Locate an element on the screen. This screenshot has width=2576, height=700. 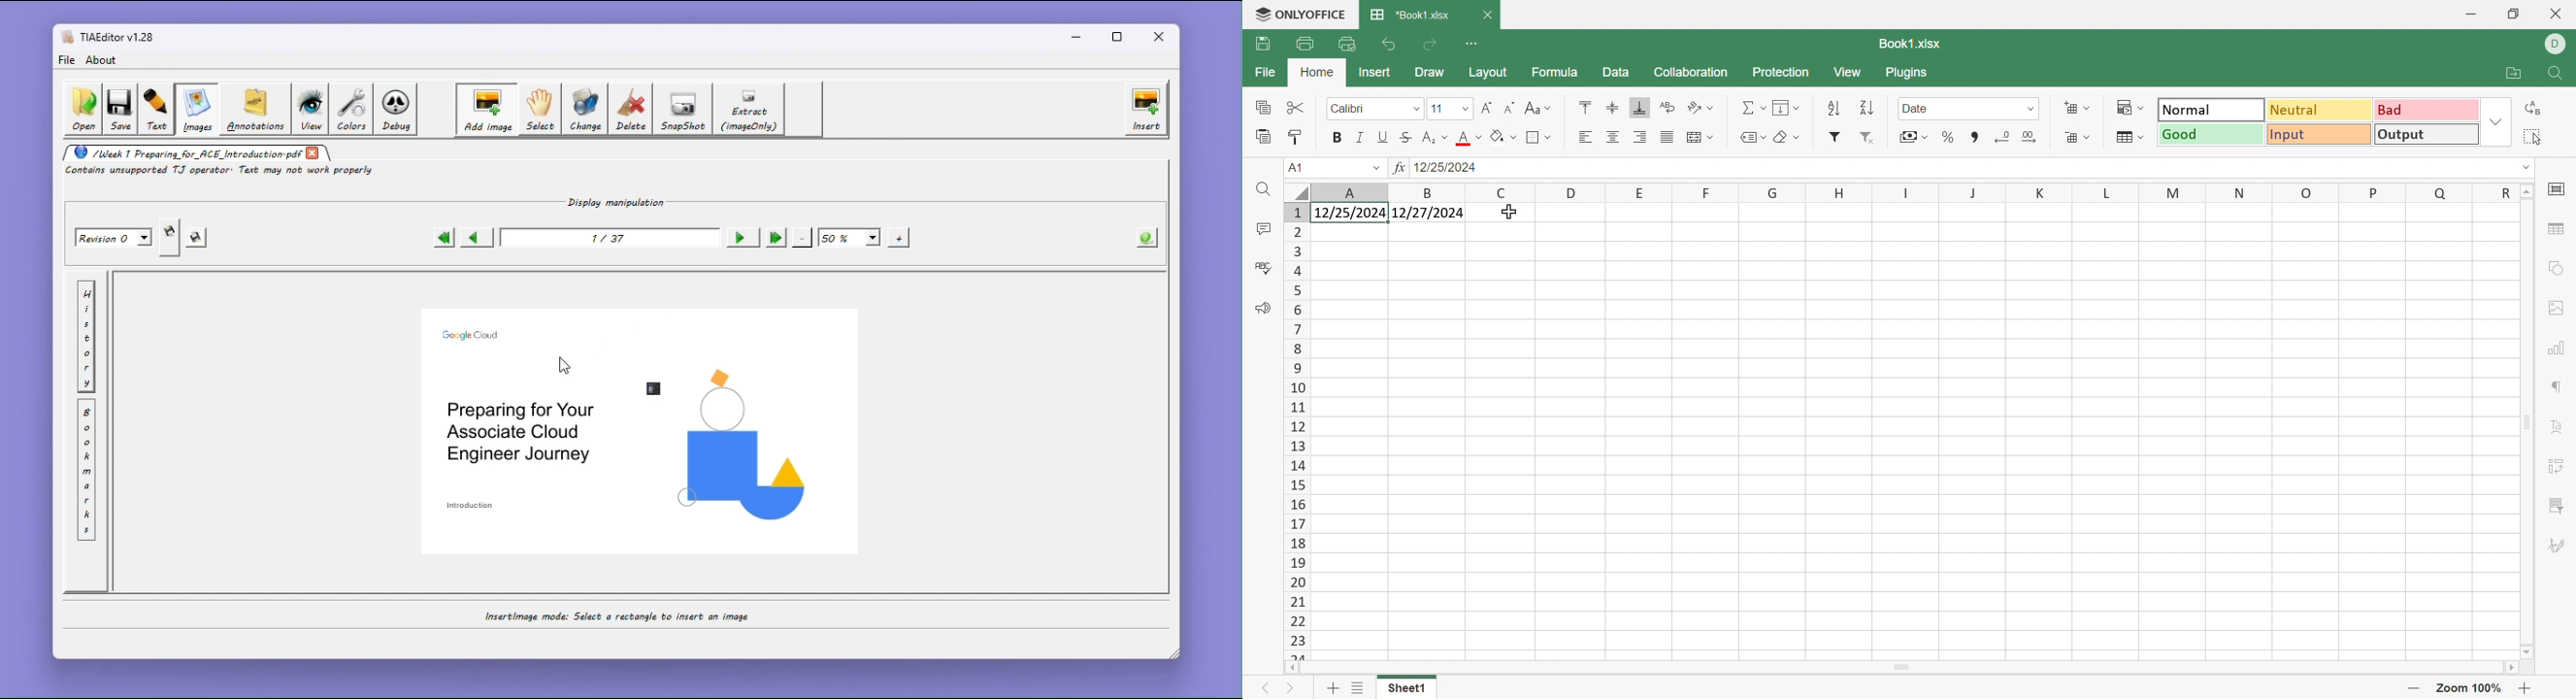
Decrement font size is located at coordinates (1508, 109).